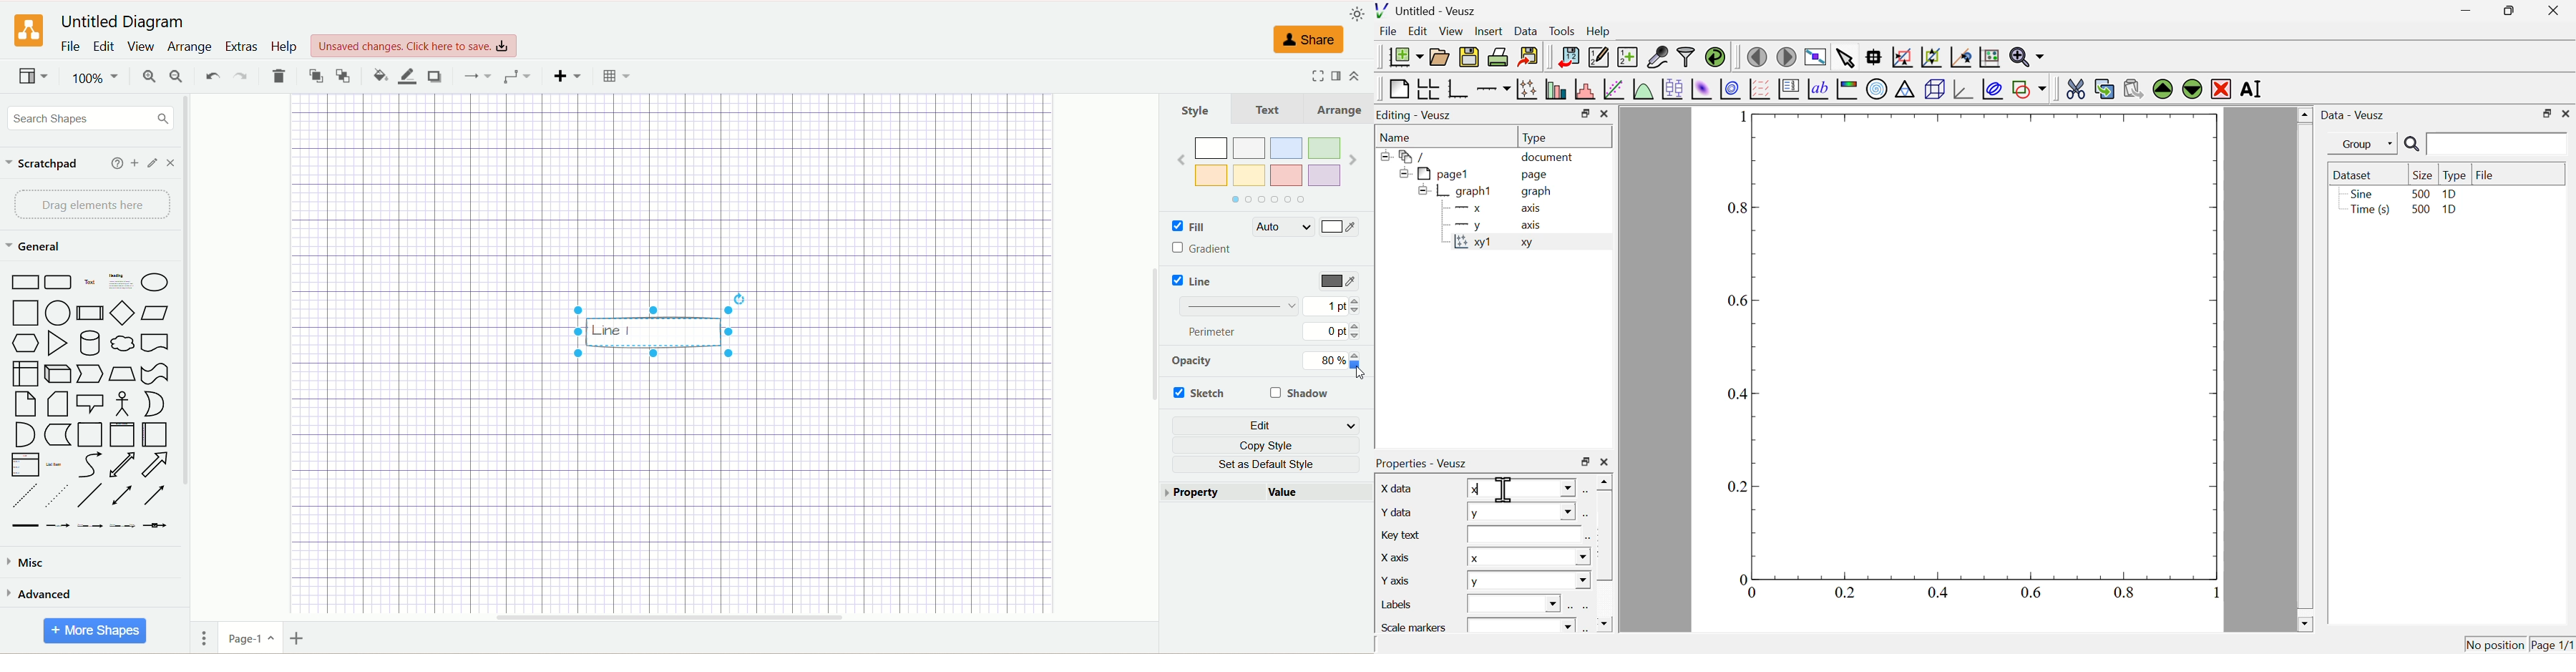  I want to click on new document, so click(1402, 56).